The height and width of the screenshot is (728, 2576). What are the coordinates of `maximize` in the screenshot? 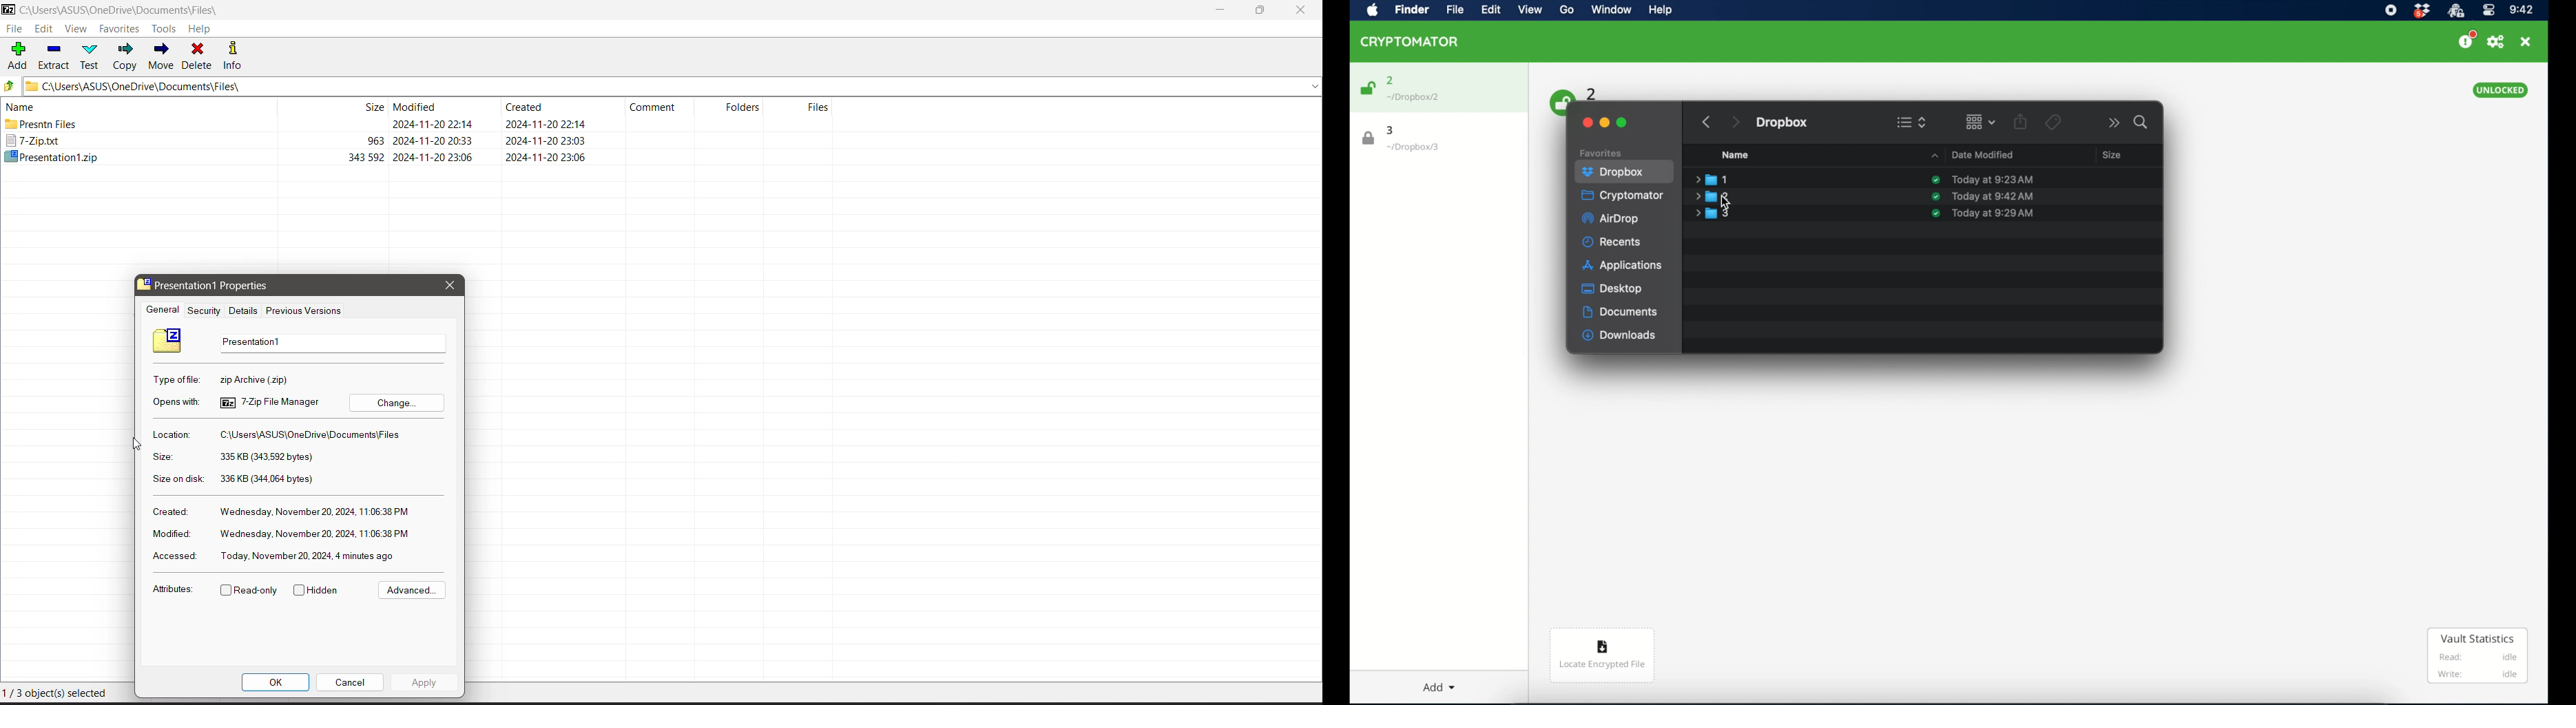 It's located at (1622, 123).